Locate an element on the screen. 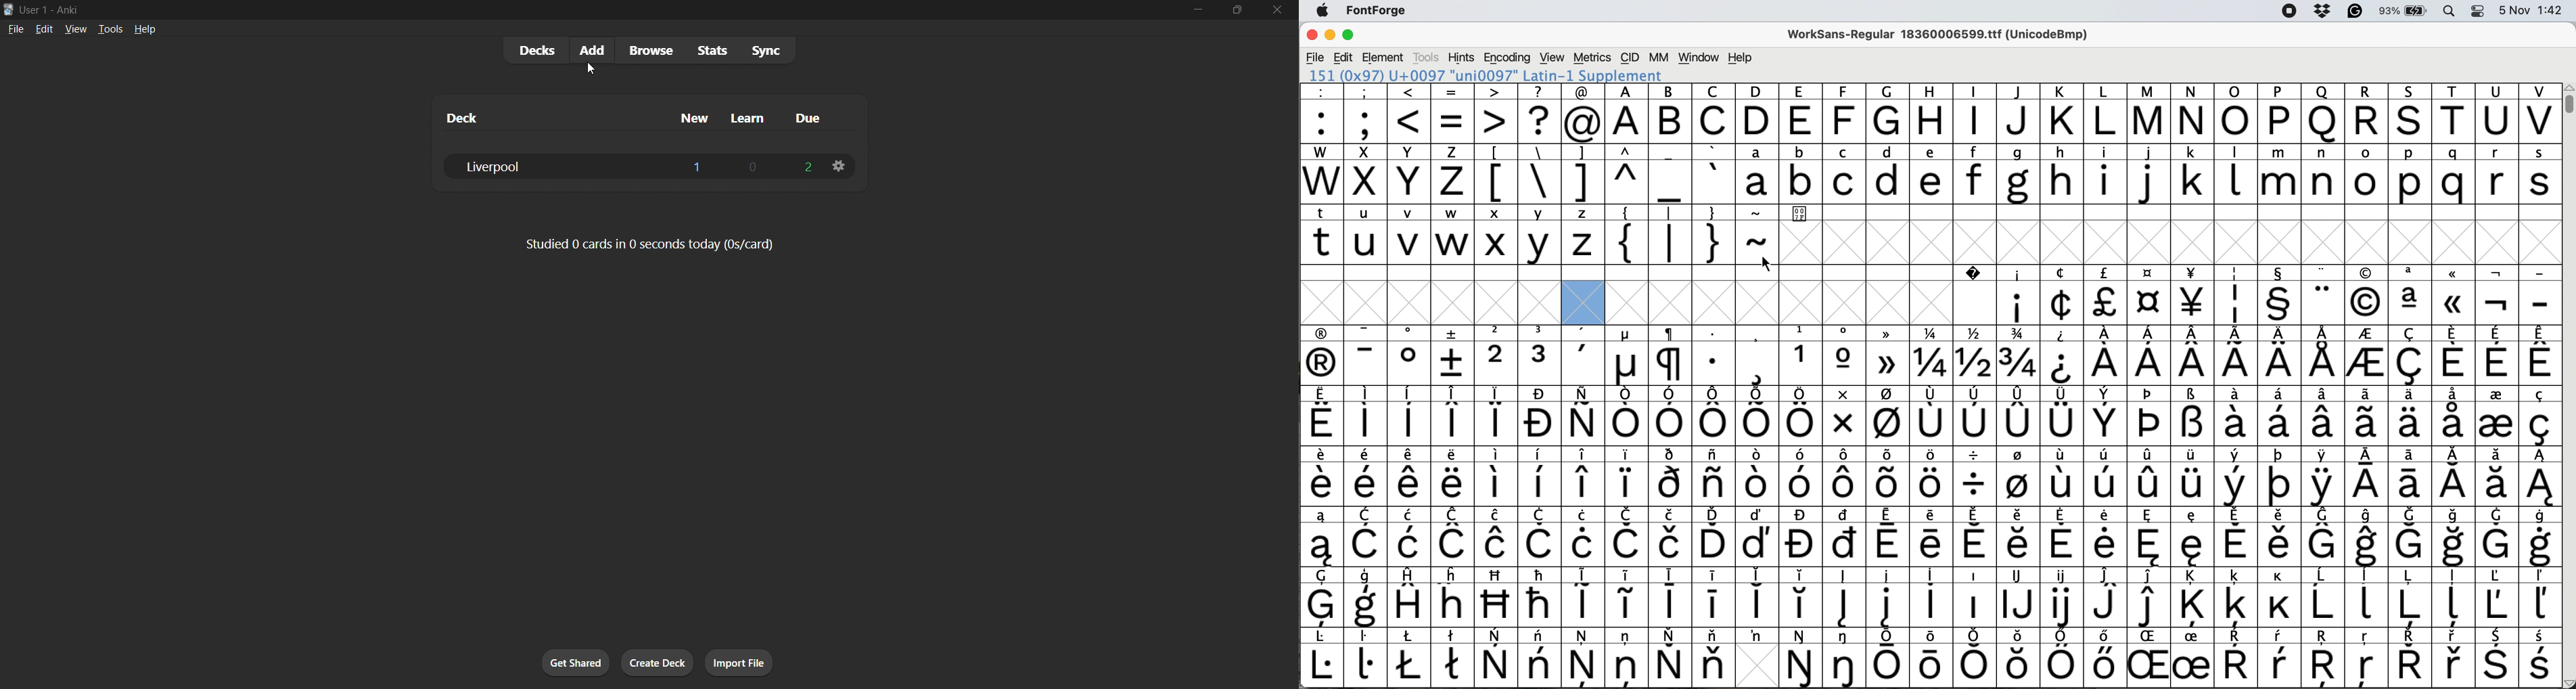 This screenshot has width=2576, height=700. symbol is located at coordinates (1583, 415).